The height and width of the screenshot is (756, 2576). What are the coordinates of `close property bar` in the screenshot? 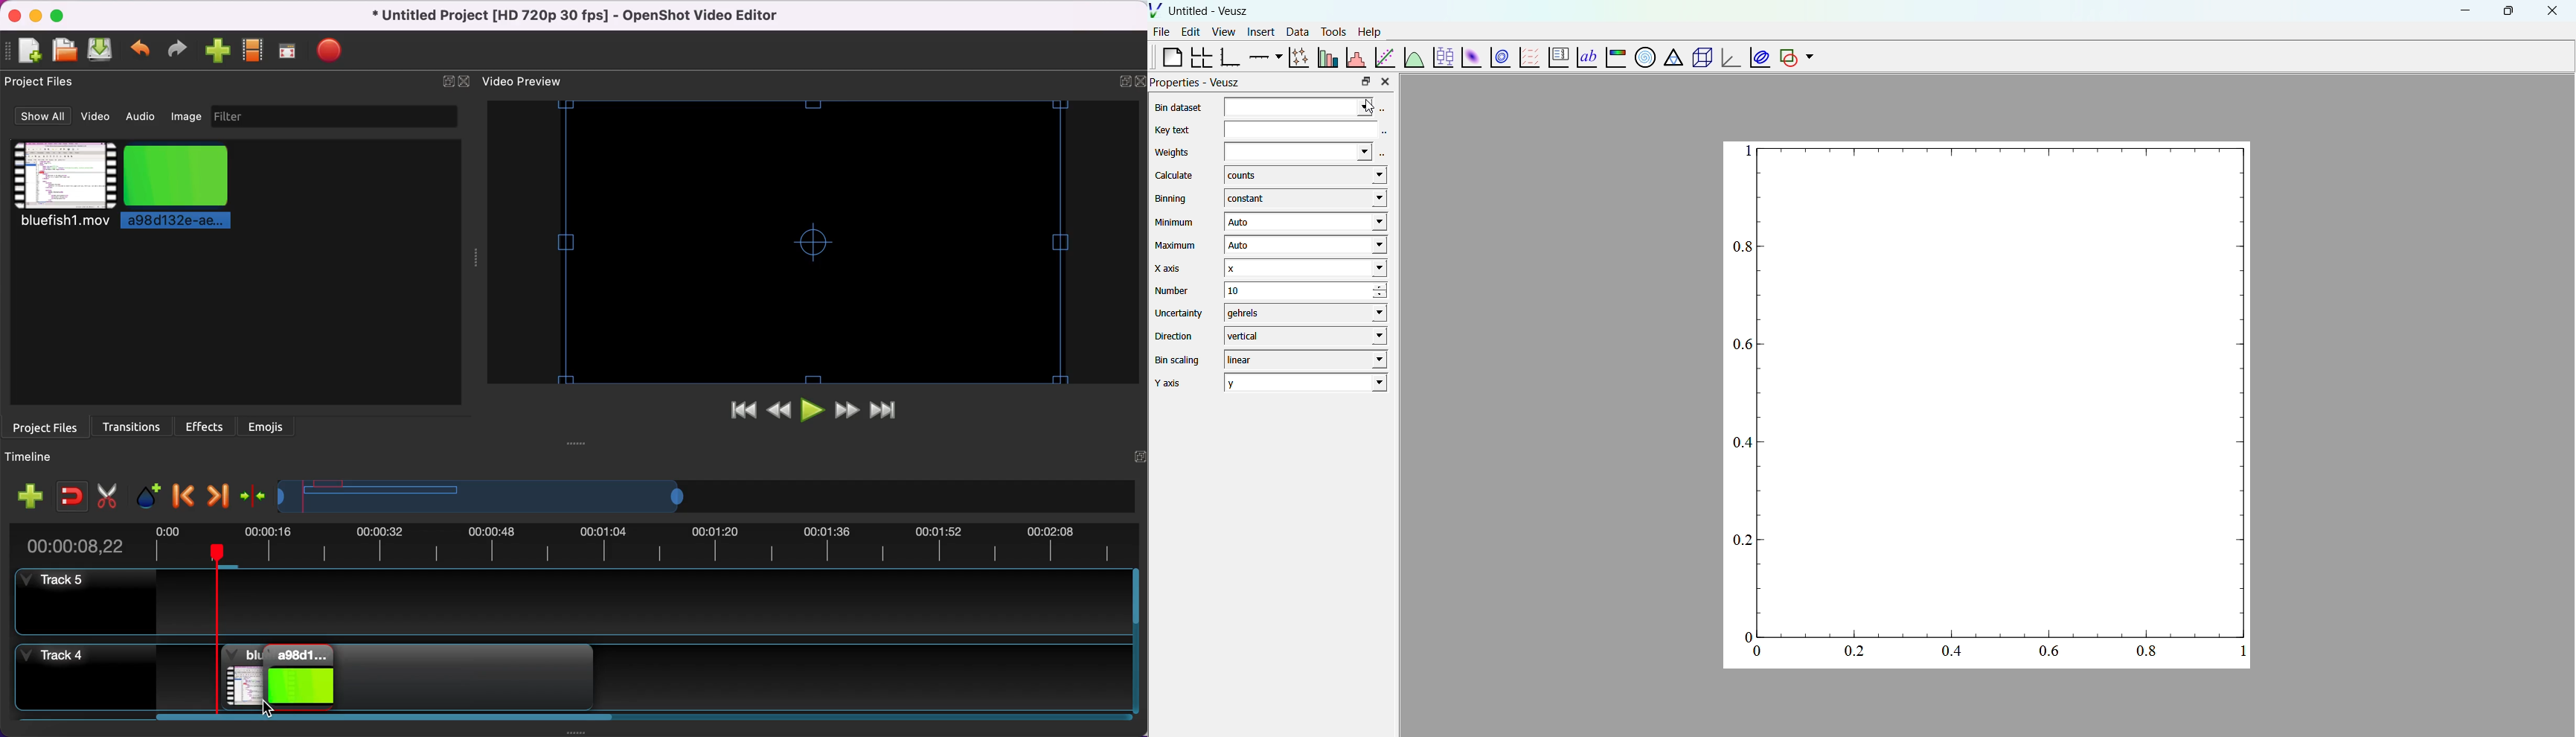 It's located at (1387, 81).